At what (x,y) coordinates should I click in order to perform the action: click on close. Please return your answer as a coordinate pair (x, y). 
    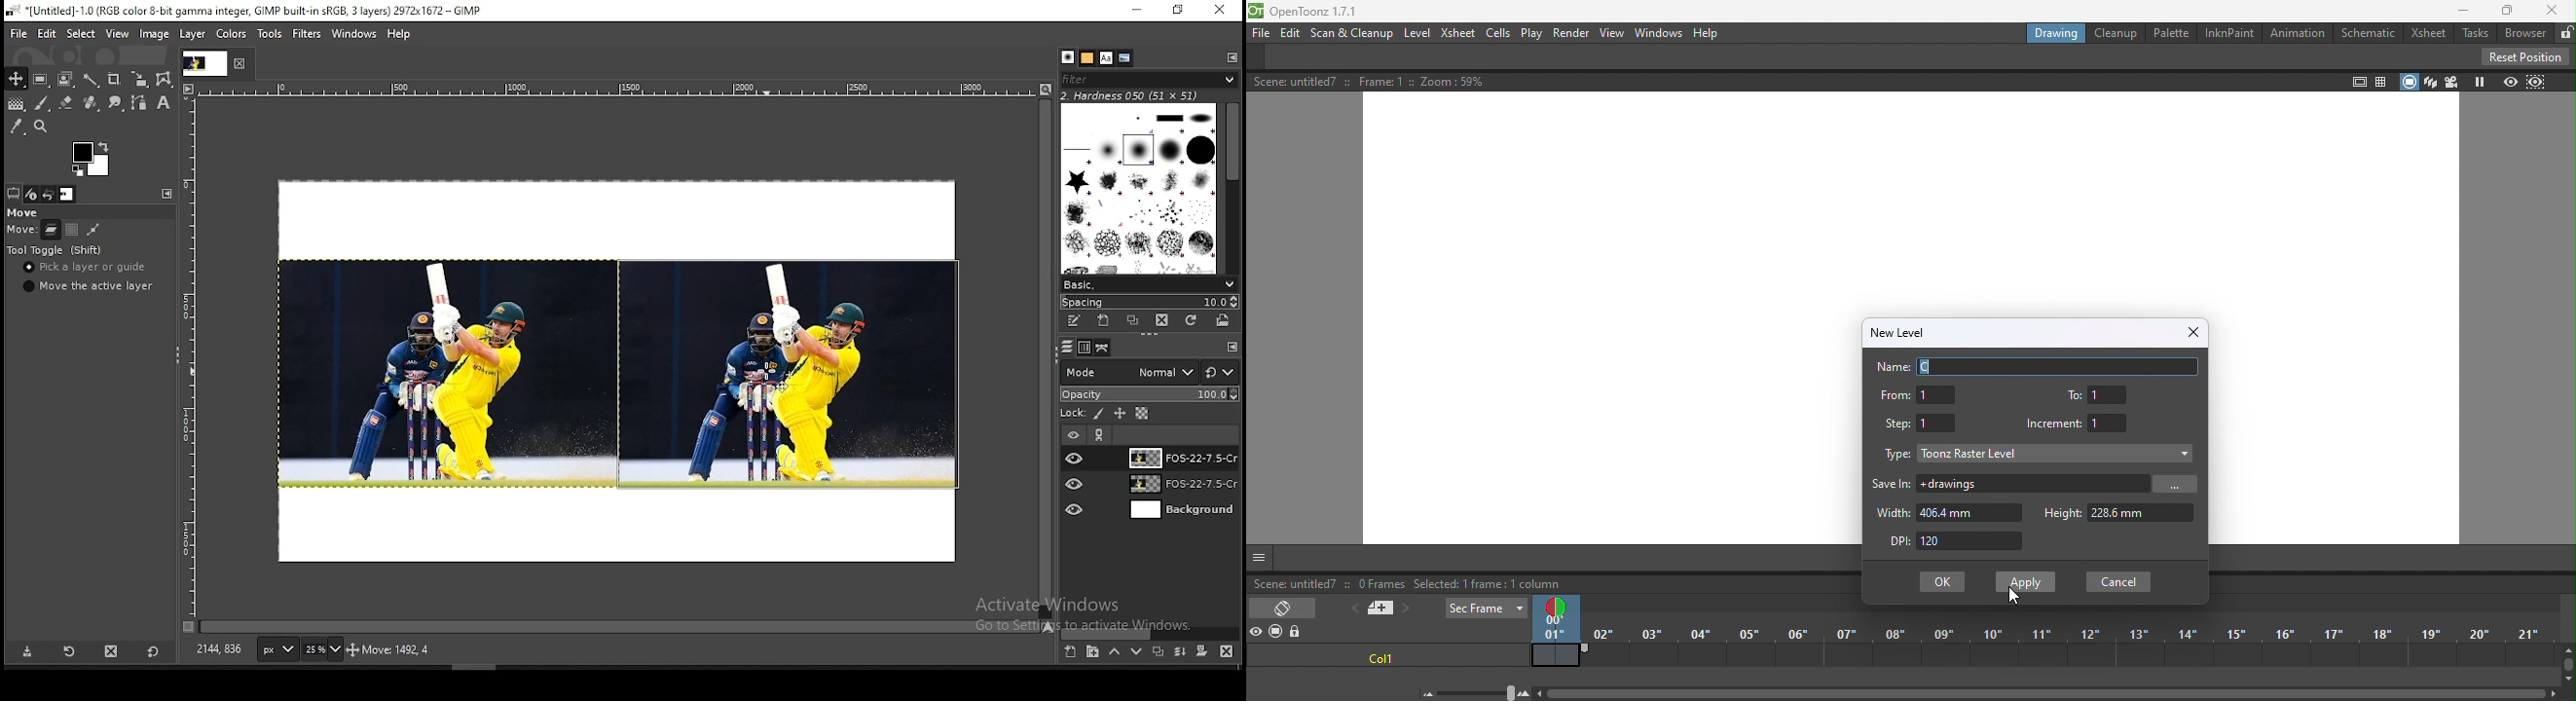
    Looking at the image, I should click on (240, 64).